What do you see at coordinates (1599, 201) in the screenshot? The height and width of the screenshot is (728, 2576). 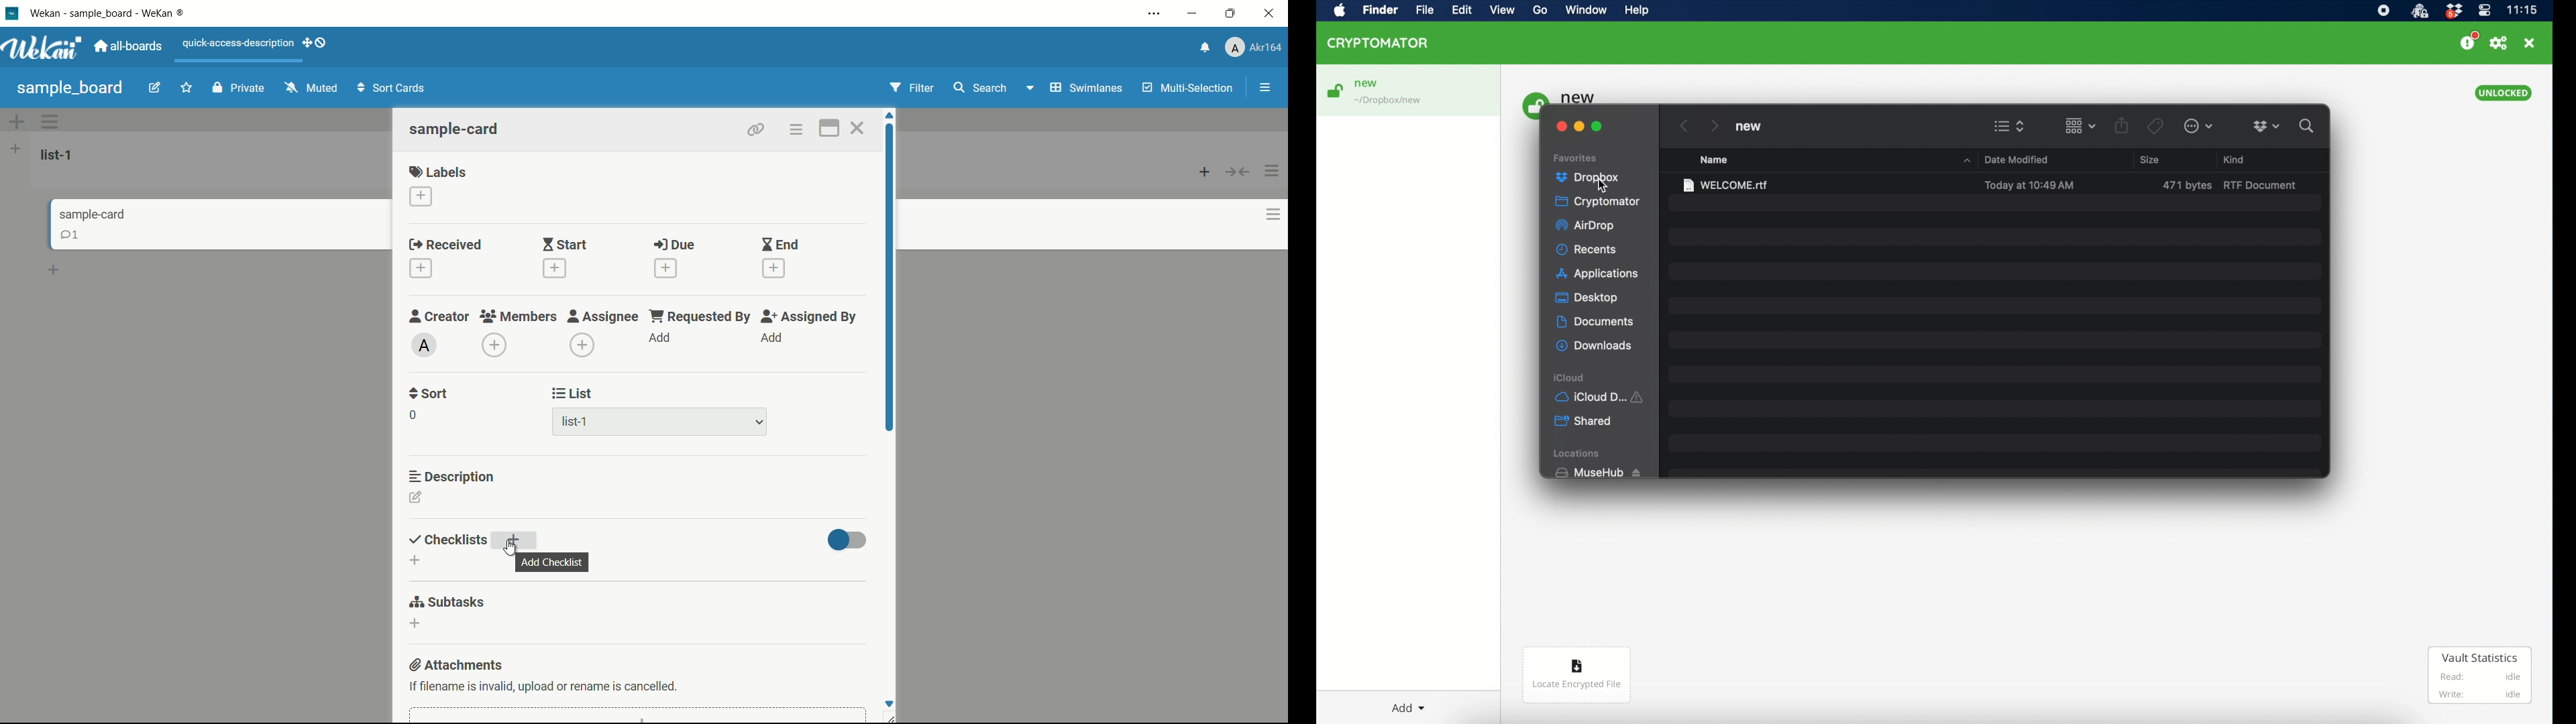 I see `cryptomator` at bounding box center [1599, 201].